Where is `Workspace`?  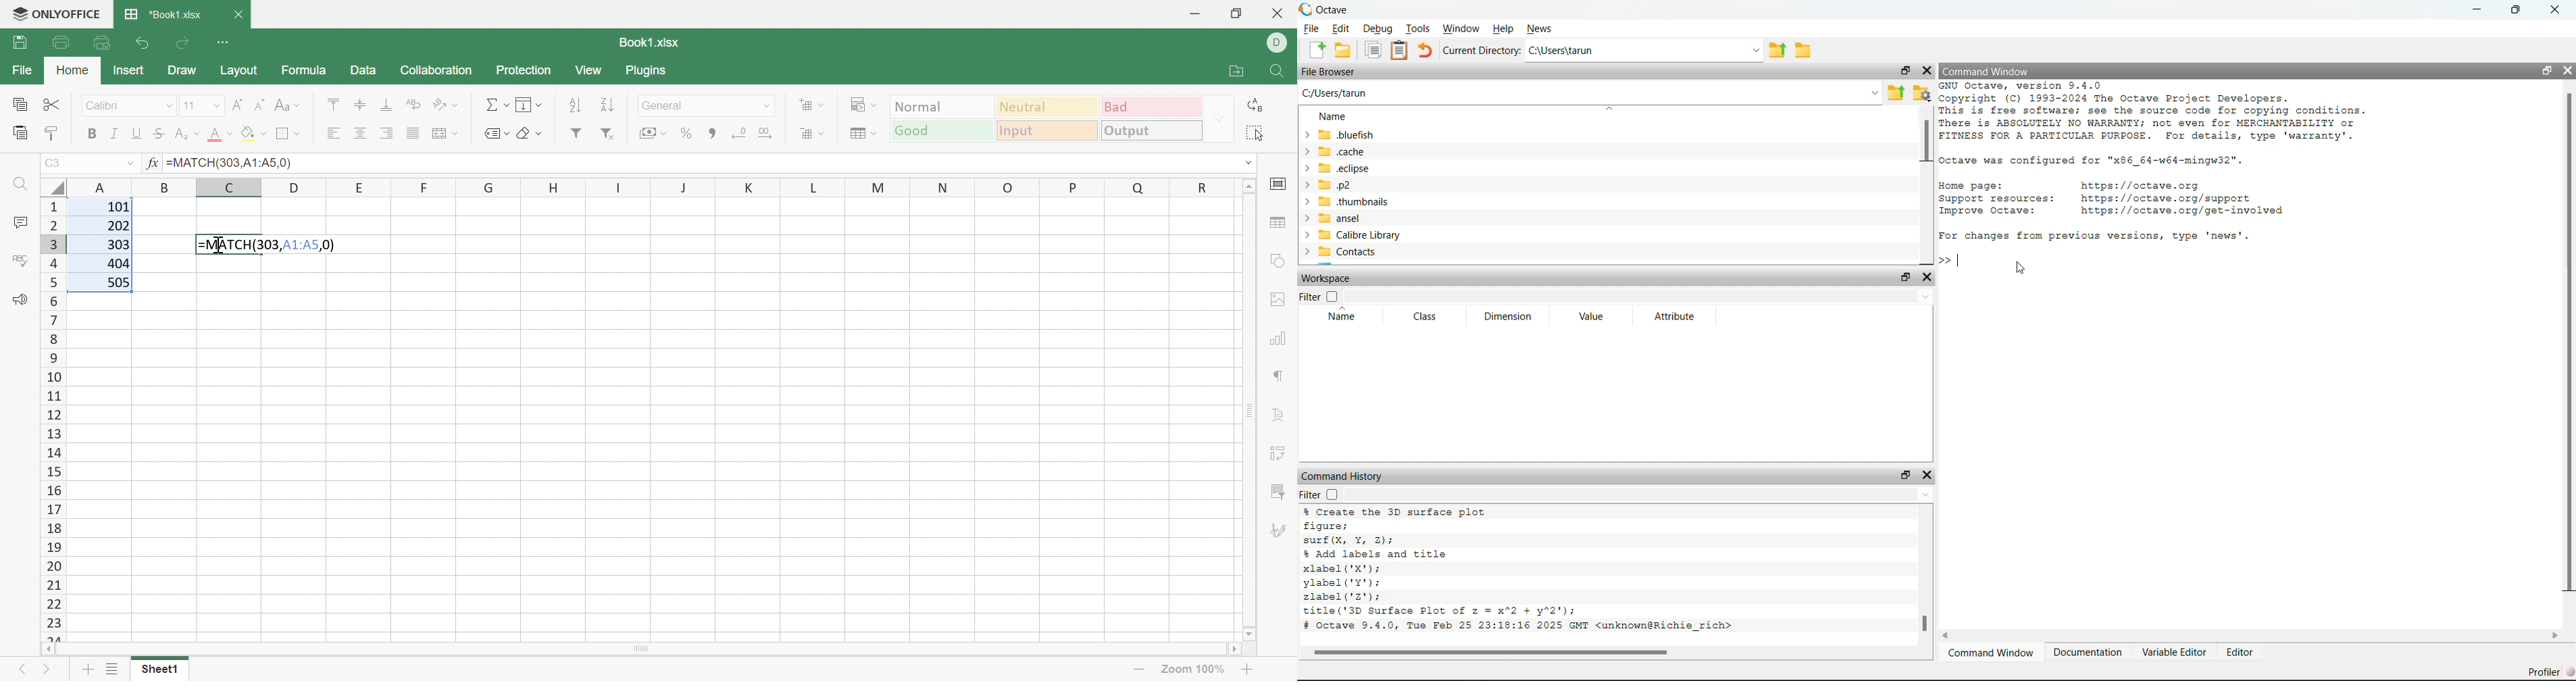
Workspace is located at coordinates (1326, 278).